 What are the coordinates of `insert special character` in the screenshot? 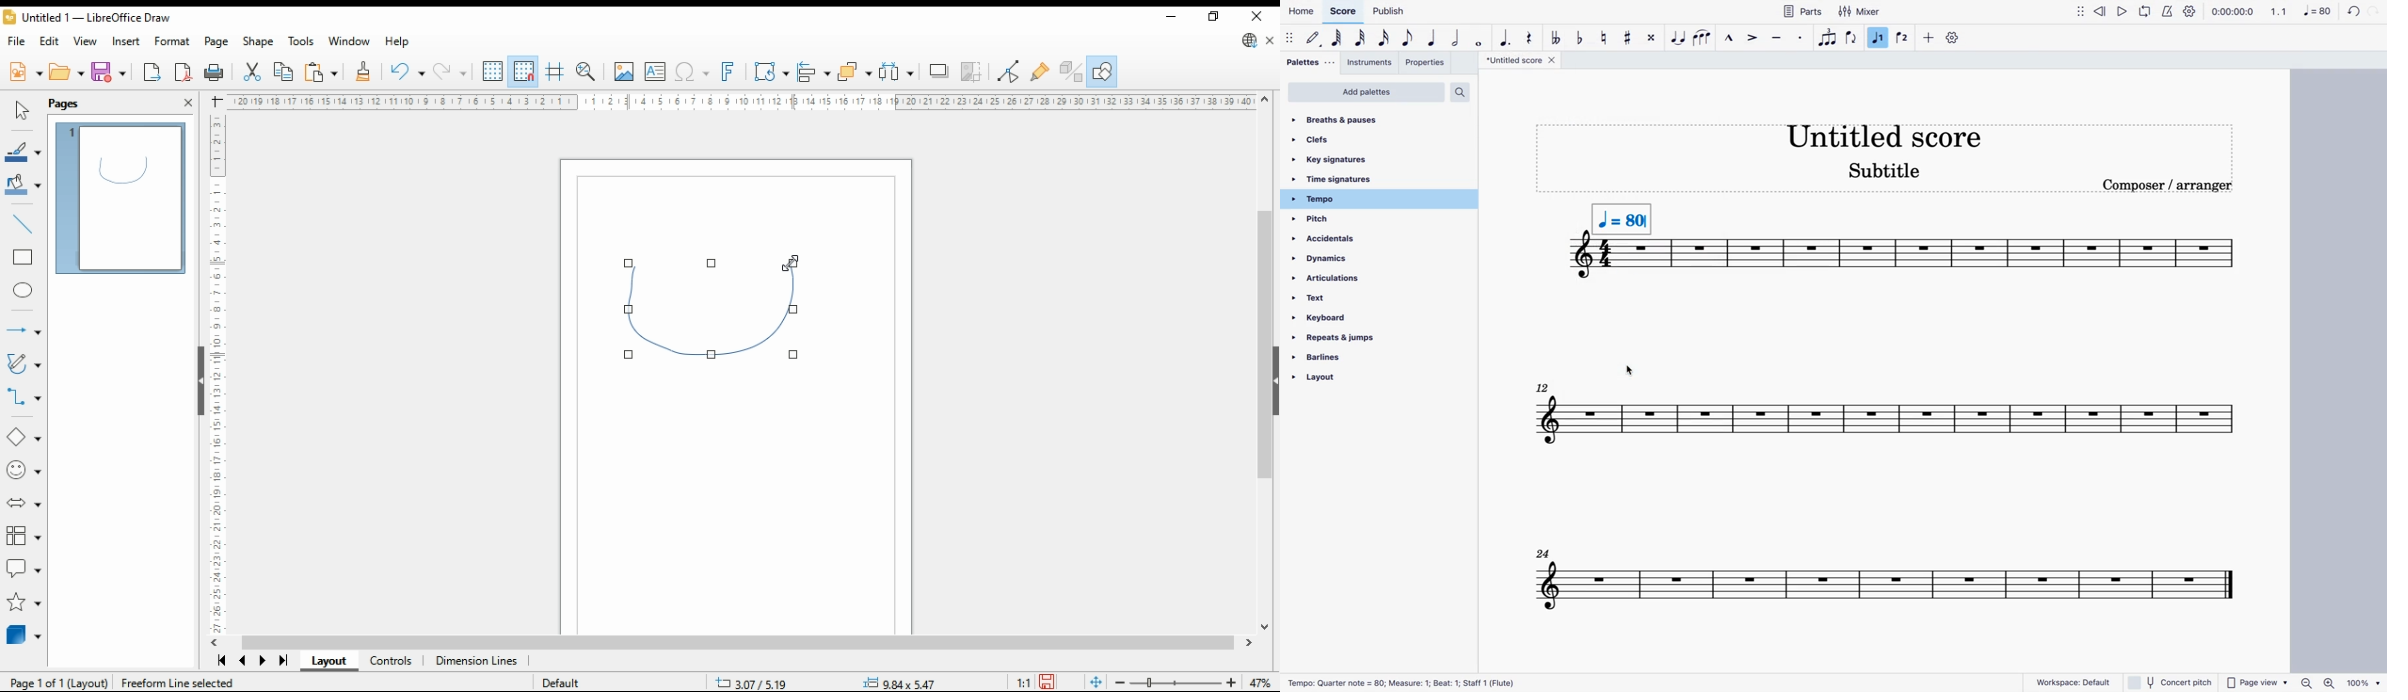 It's located at (690, 73).